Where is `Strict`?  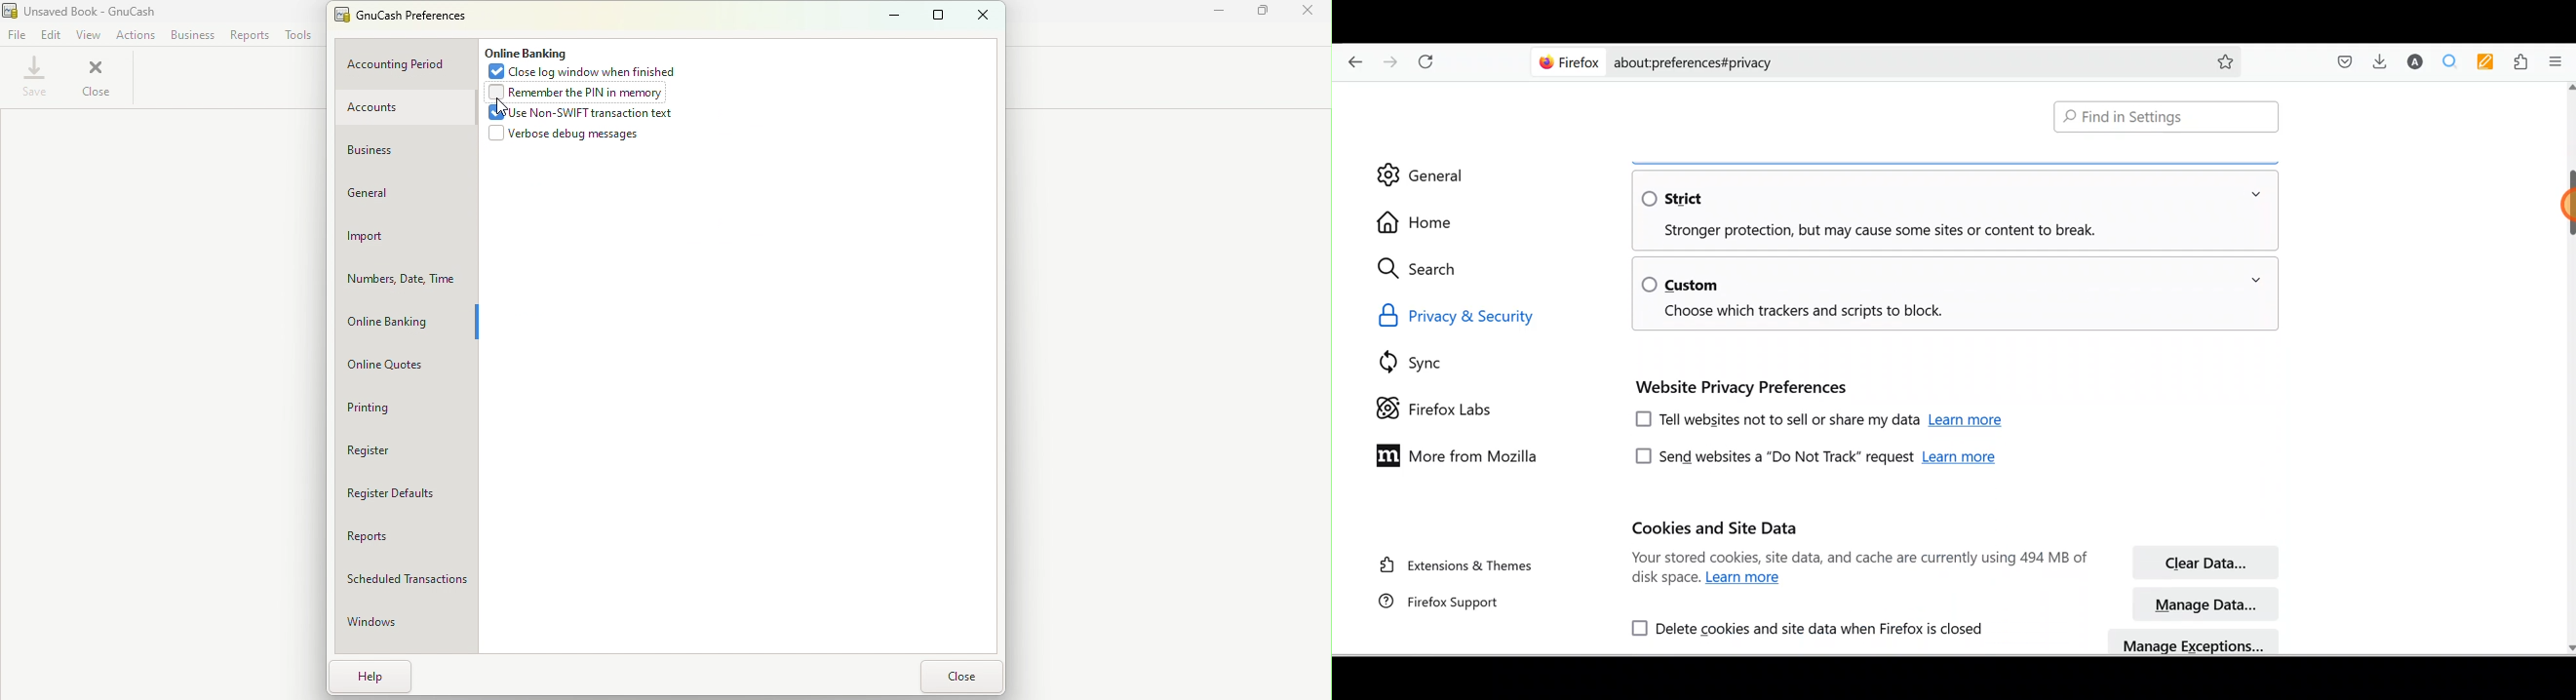
Strict is located at coordinates (1684, 198).